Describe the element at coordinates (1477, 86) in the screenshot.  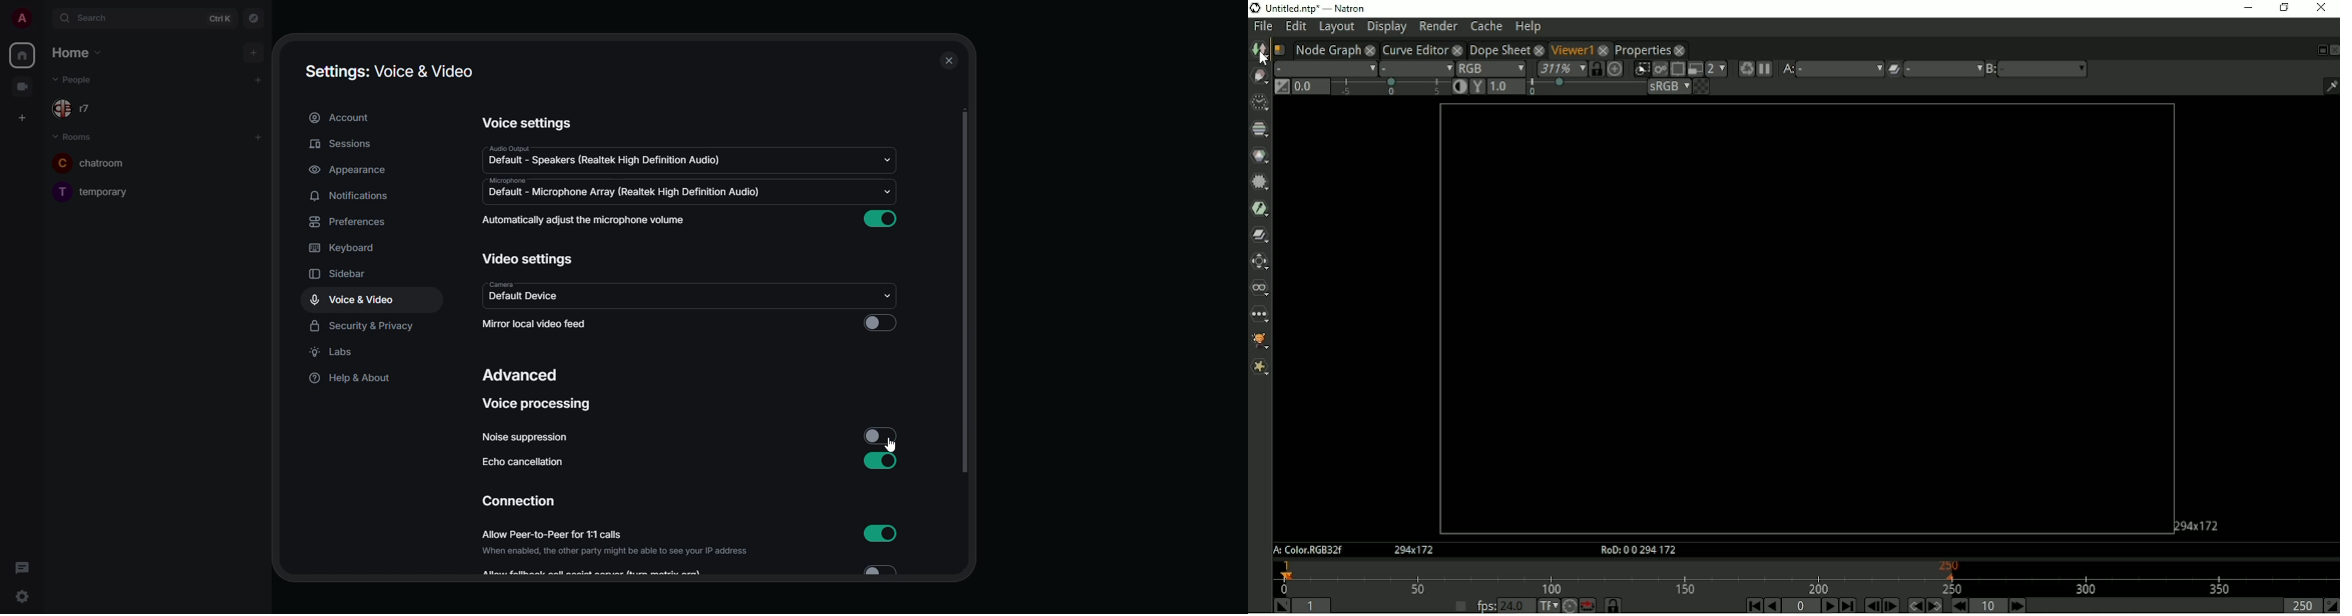
I see `Viewer gamma correction` at that location.